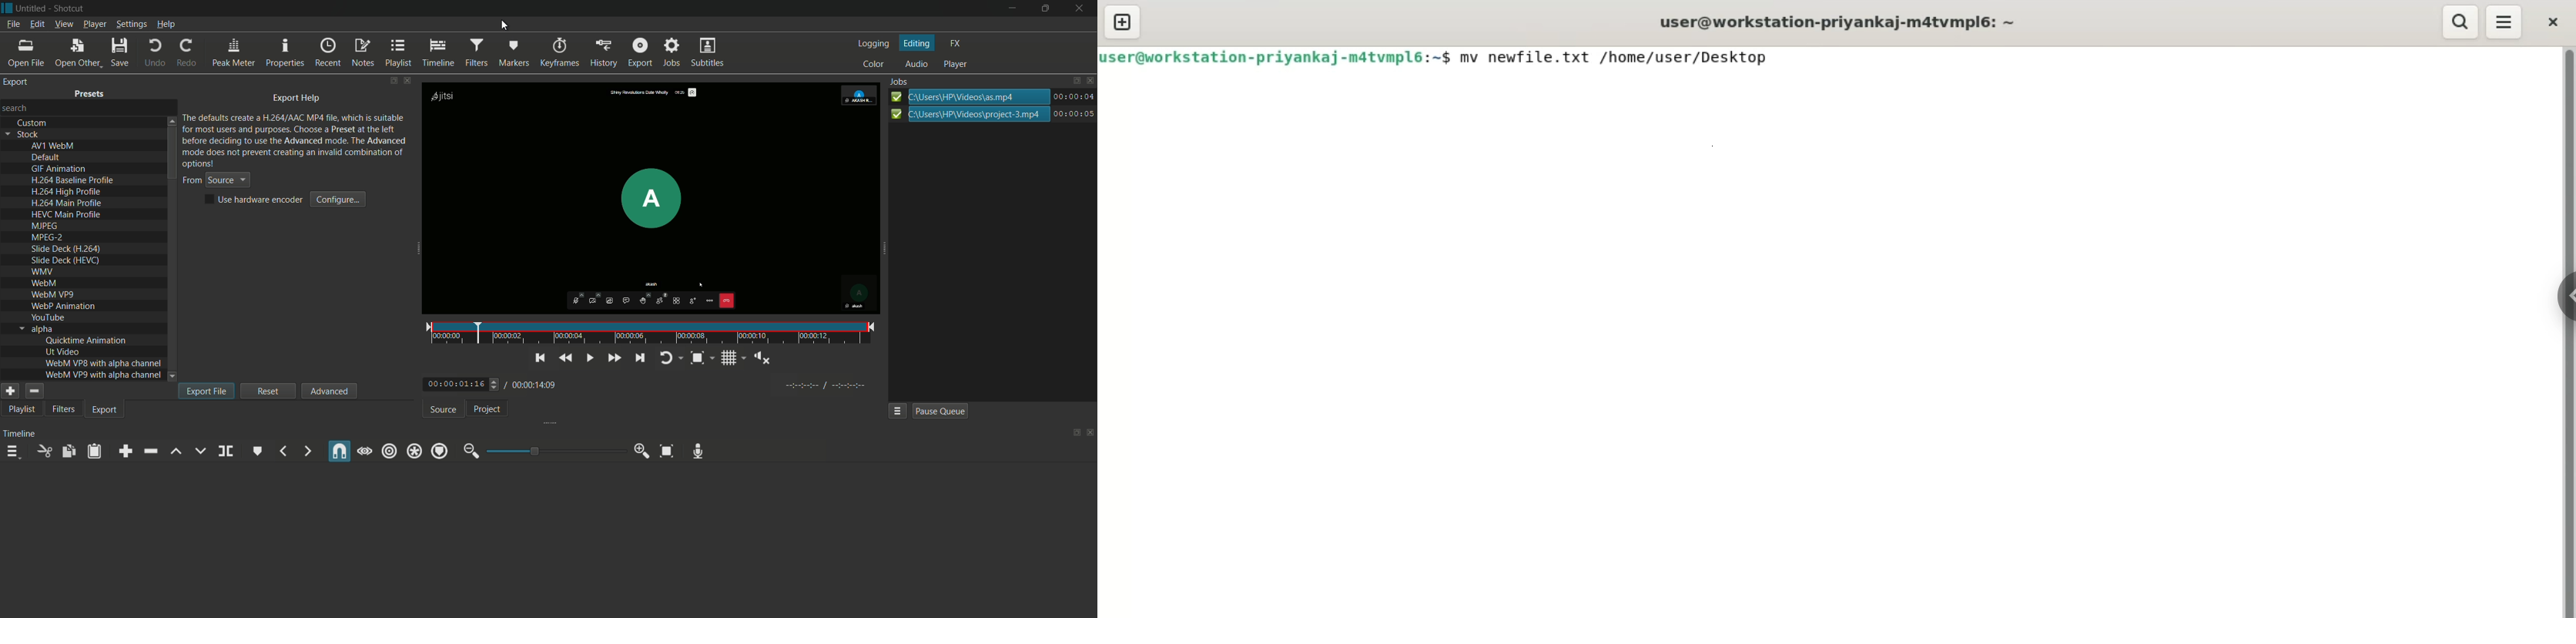  What do you see at coordinates (391, 450) in the screenshot?
I see `ripple` at bounding box center [391, 450].